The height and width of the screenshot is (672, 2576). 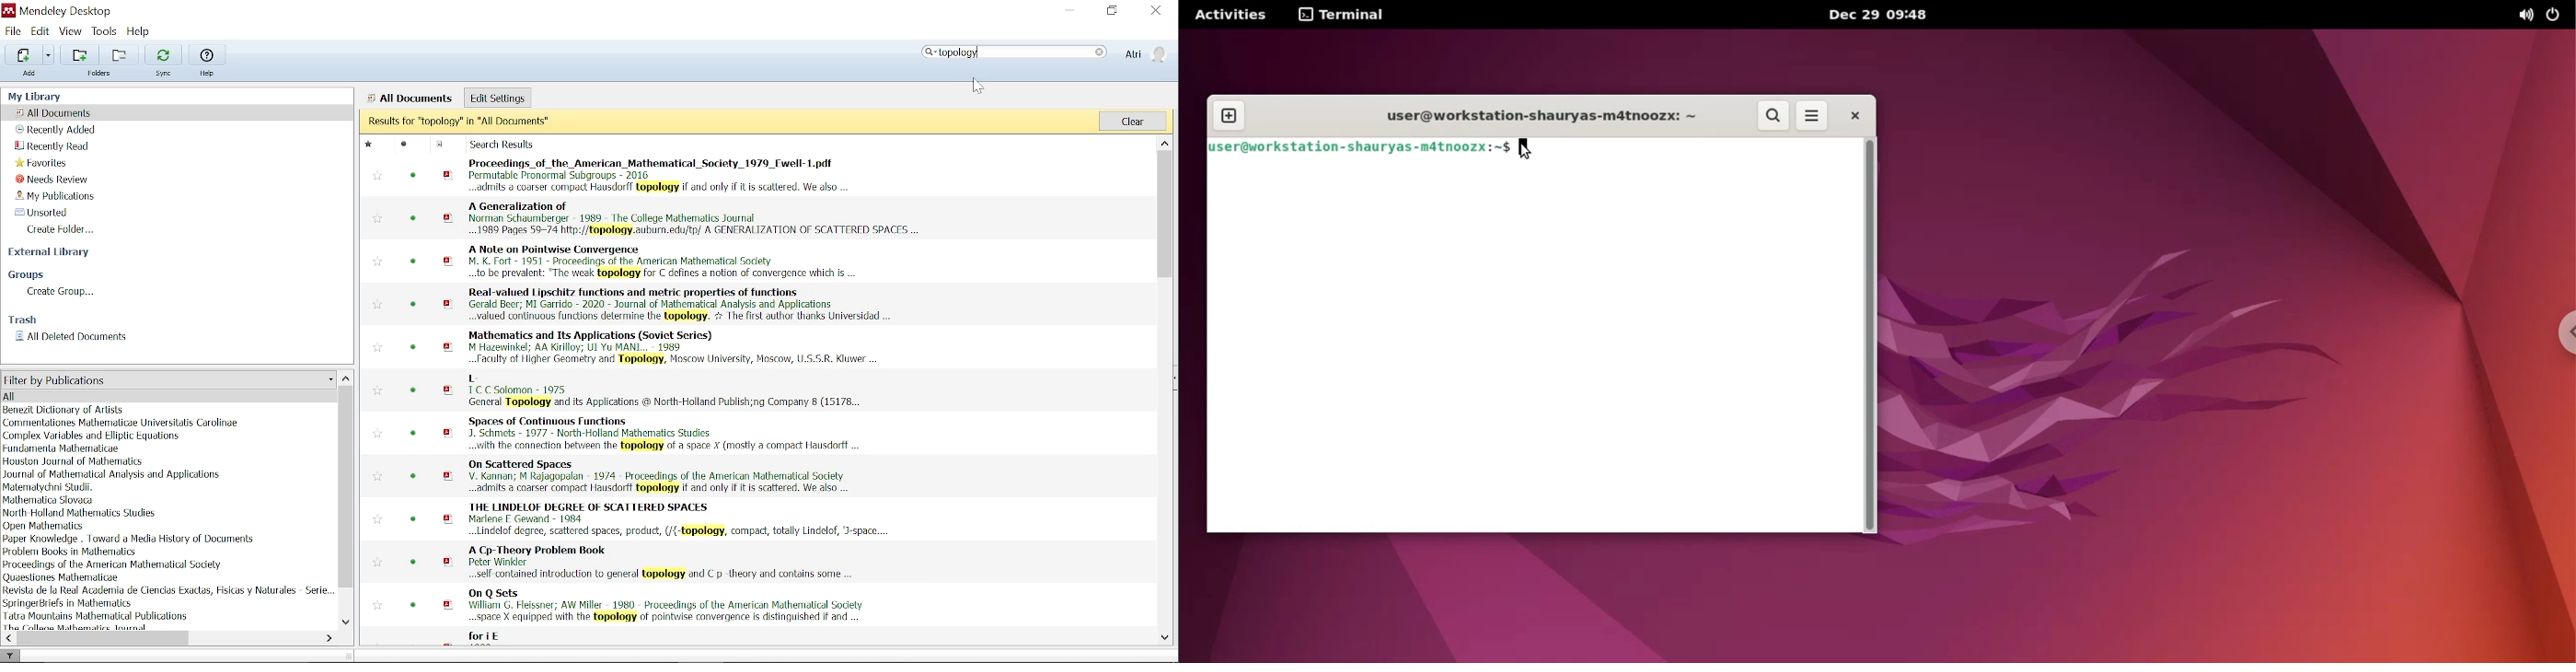 I want to click on cursor, so click(x=975, y=87).